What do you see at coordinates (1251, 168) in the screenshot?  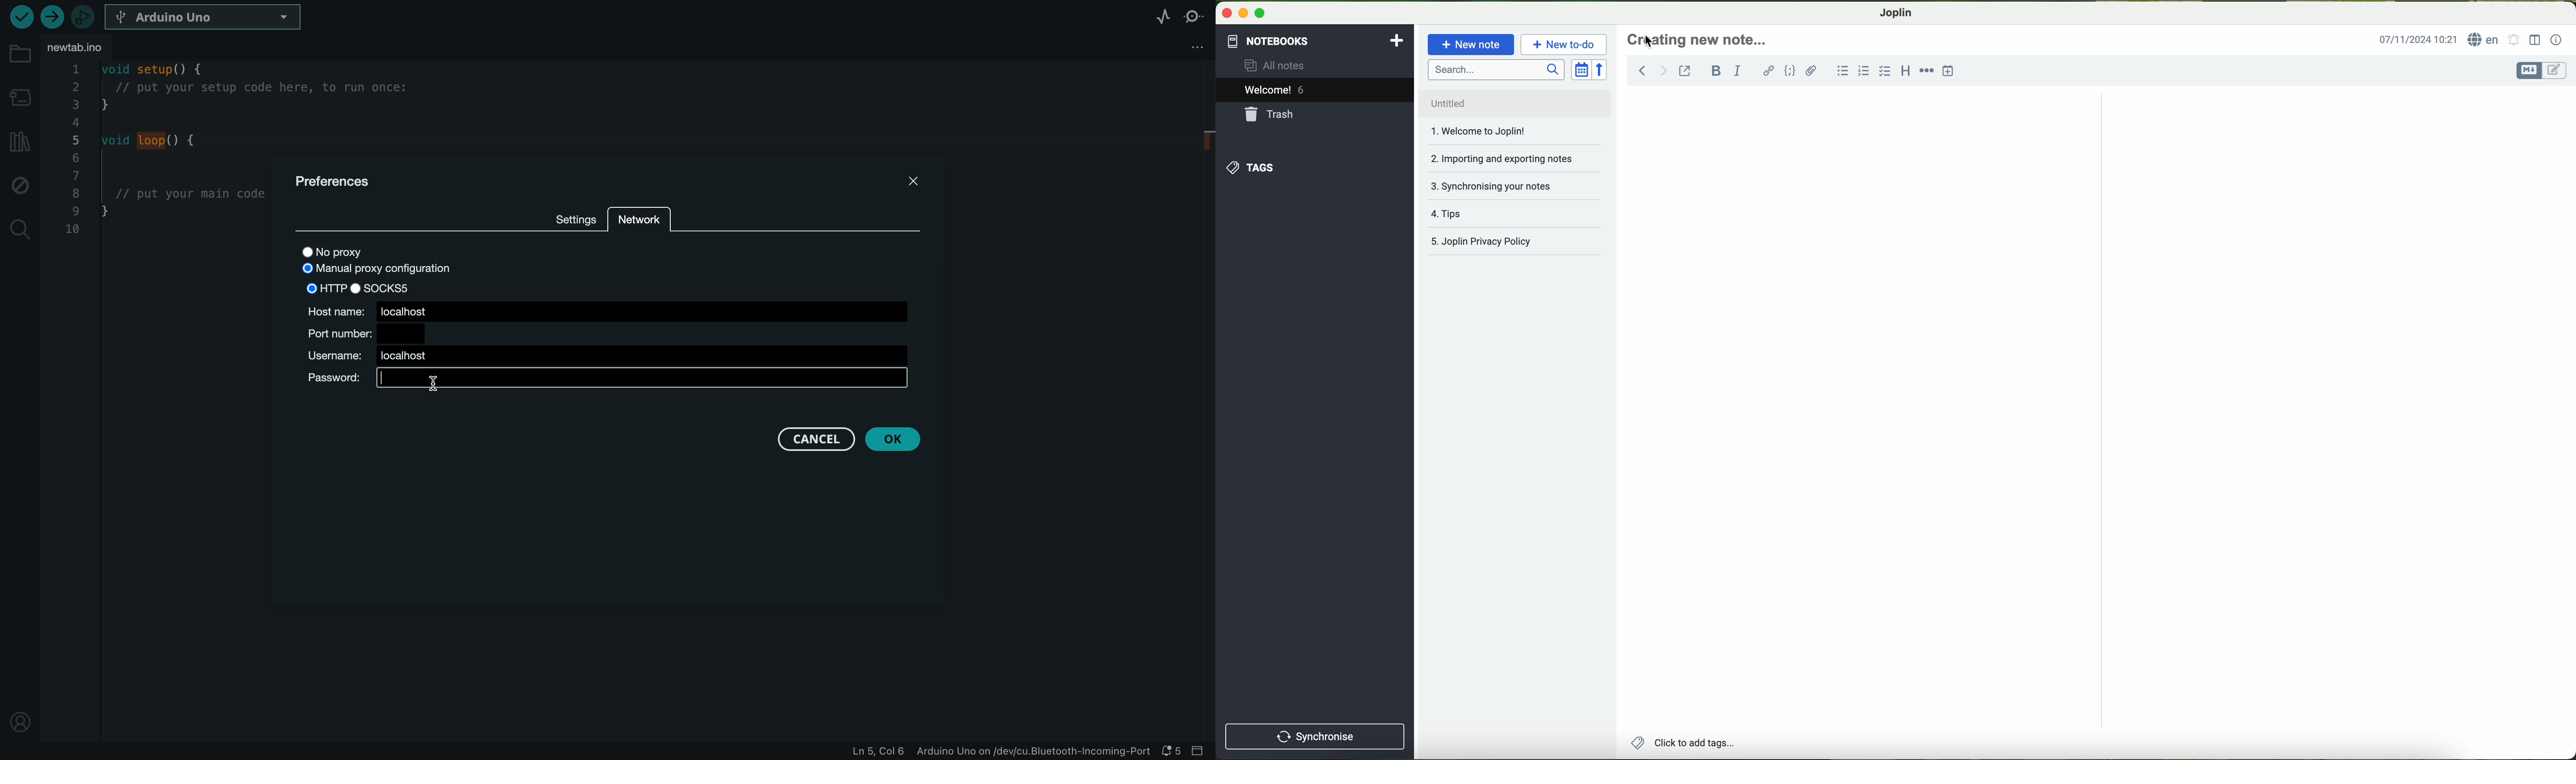 I see `tags` at bounding box center [1251, 168].